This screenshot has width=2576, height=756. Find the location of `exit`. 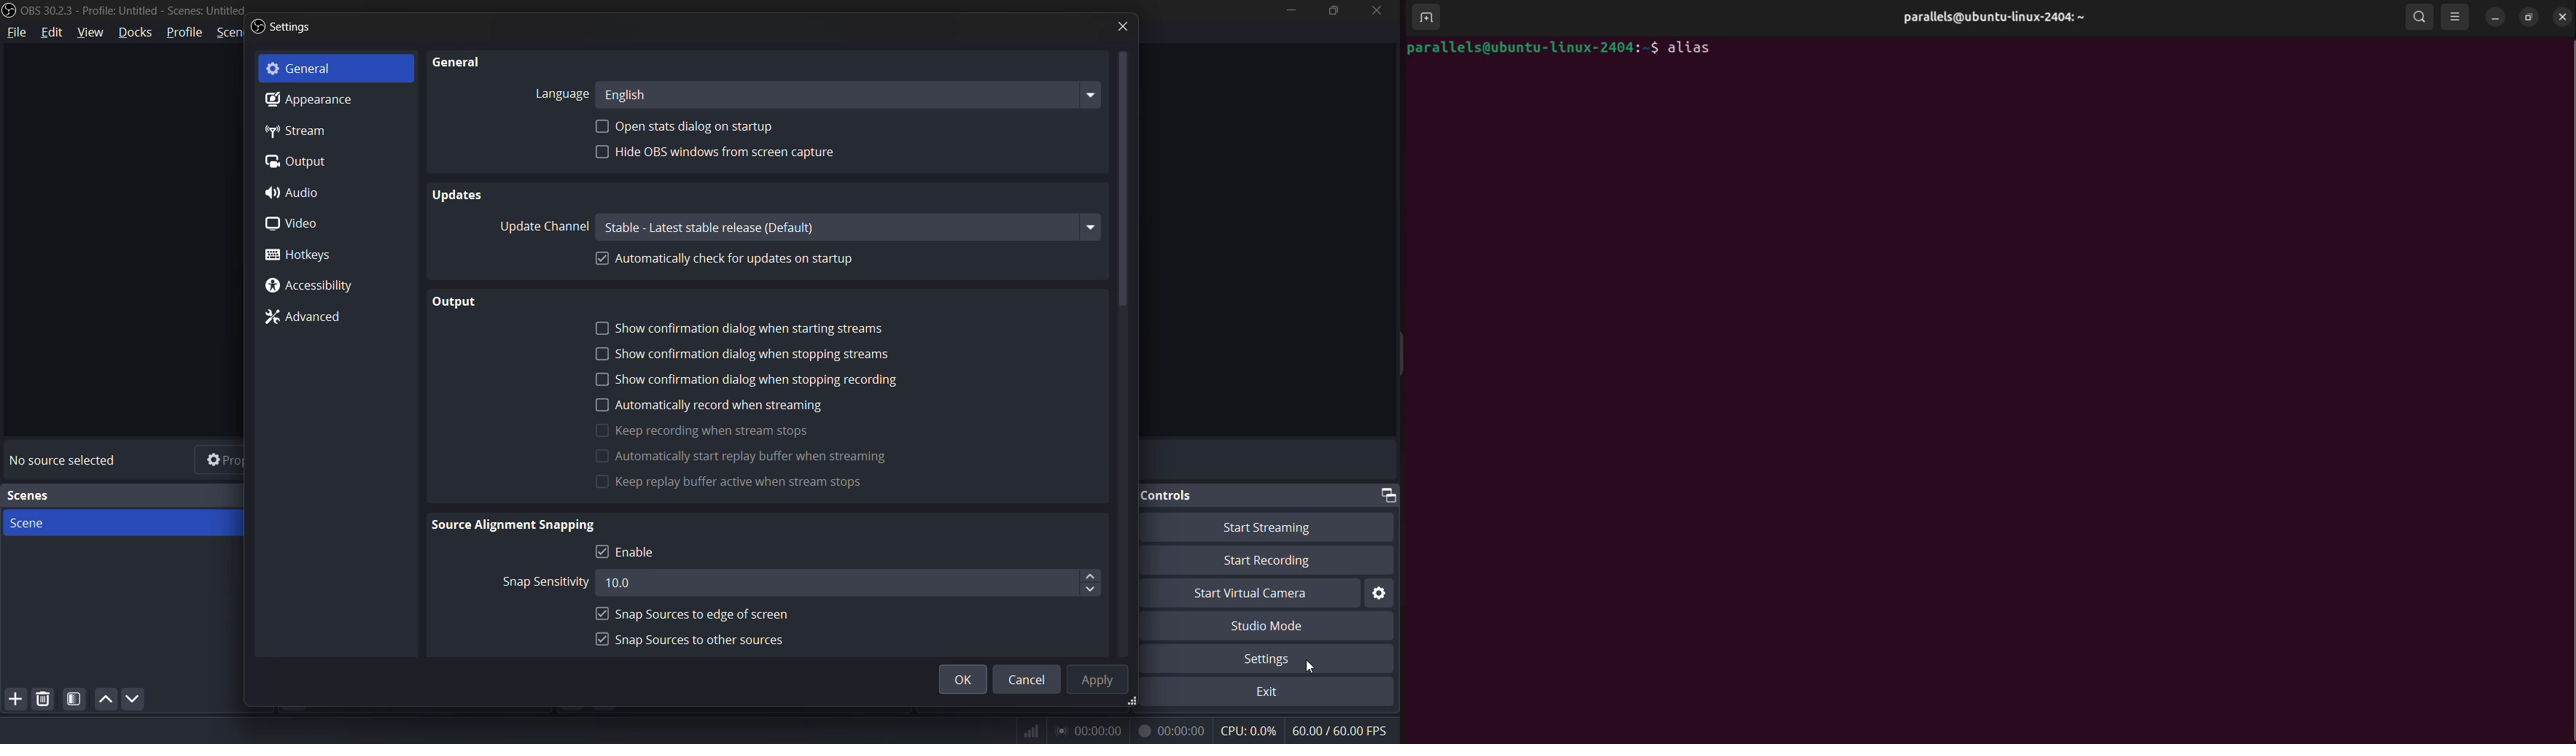

exit is located at coordinates (1264, 691).